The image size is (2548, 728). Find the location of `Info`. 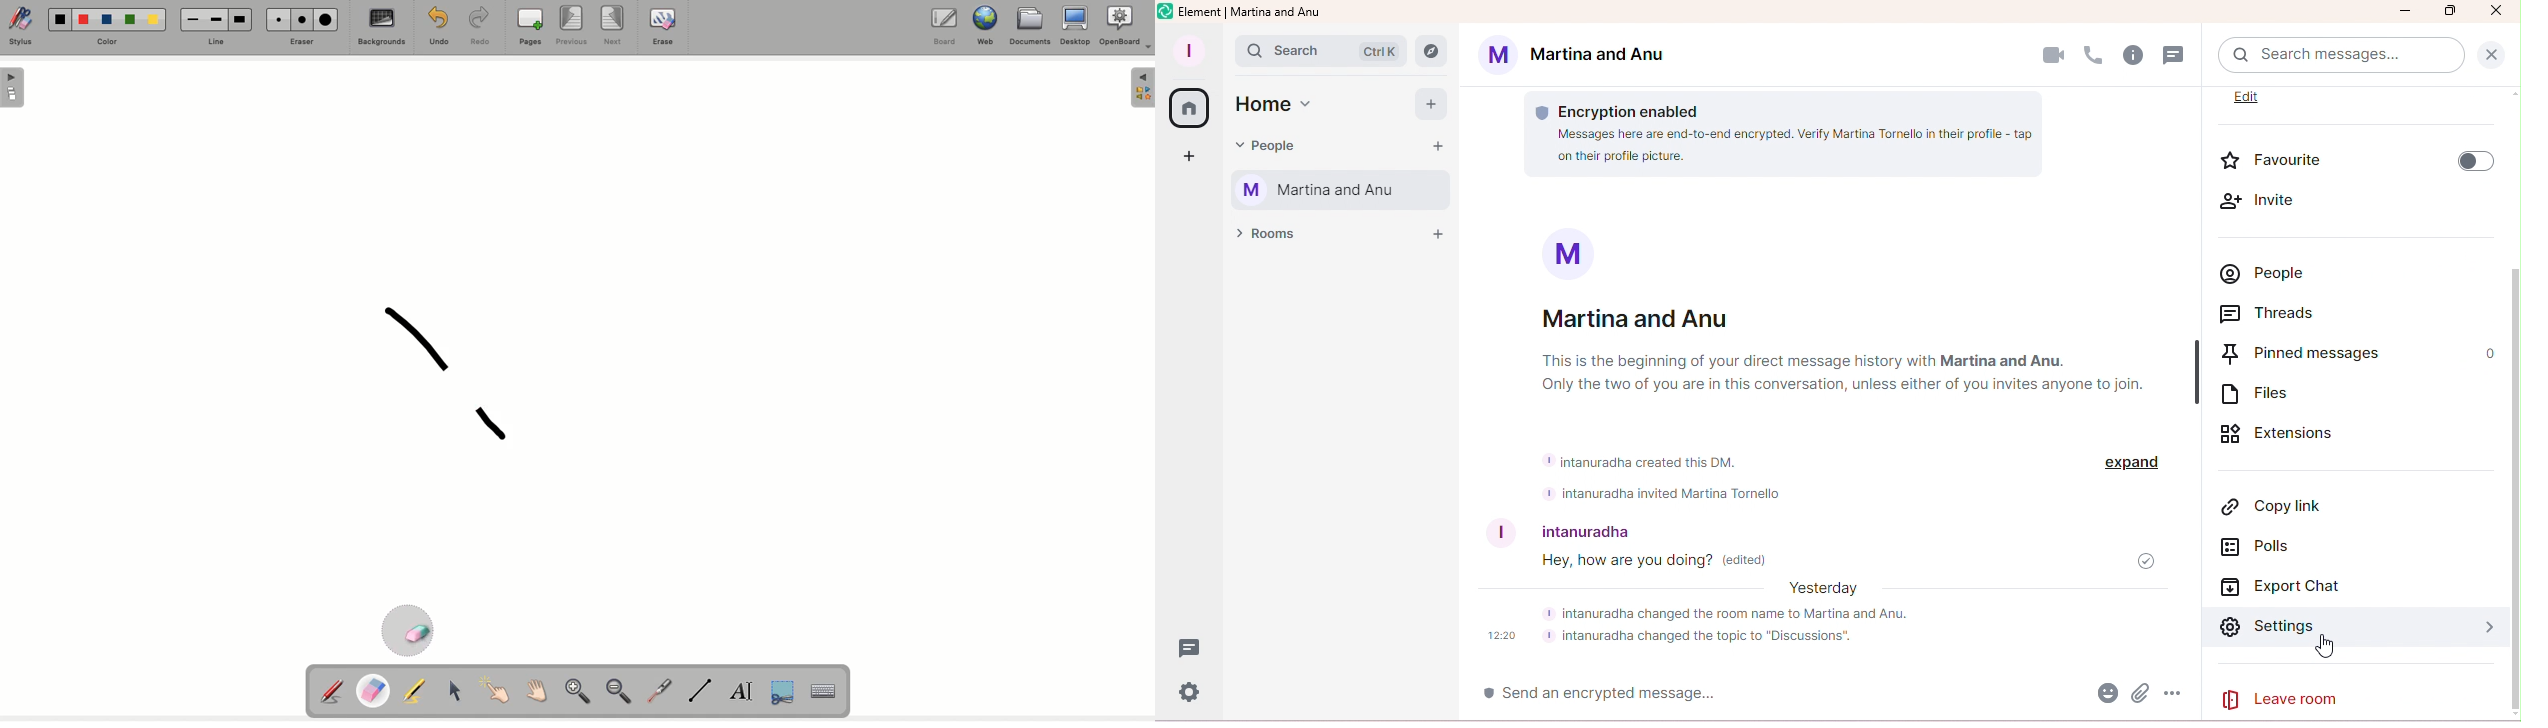

Info is located at coordinates (2133, 56).